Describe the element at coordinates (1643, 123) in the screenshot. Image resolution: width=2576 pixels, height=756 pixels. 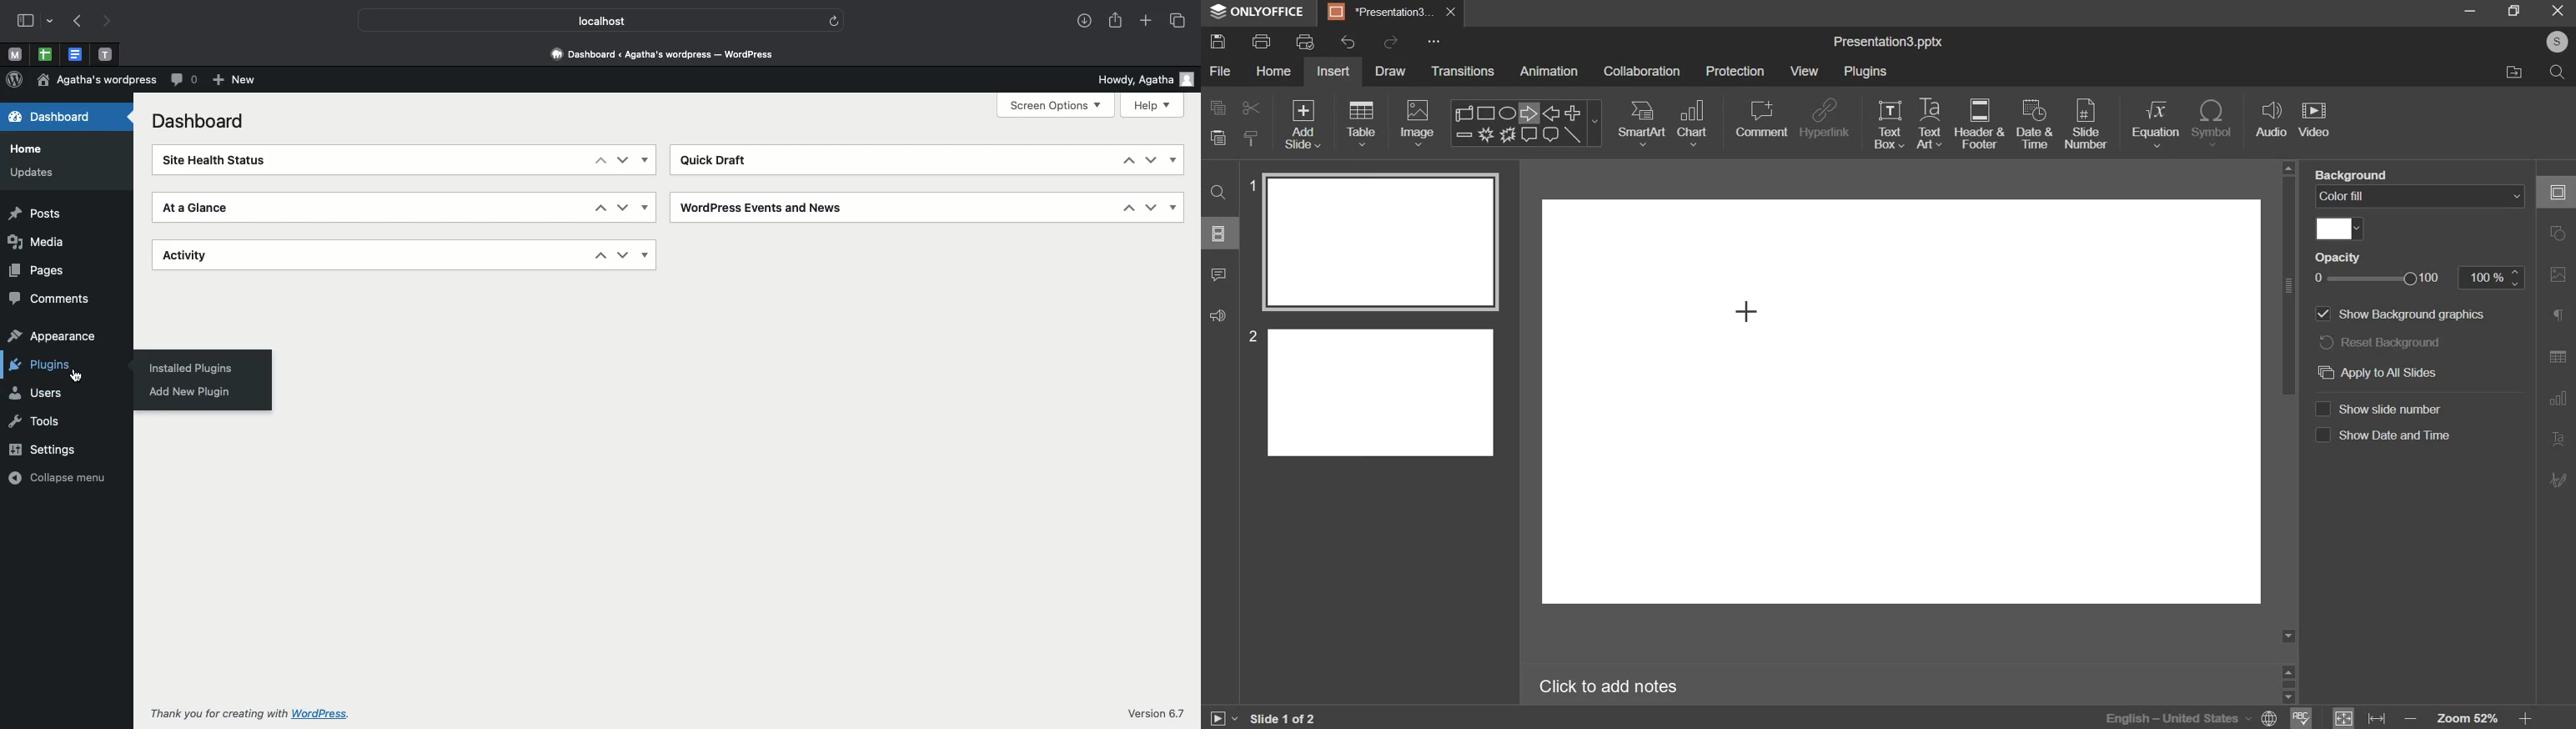
I see `smart art` at that location.